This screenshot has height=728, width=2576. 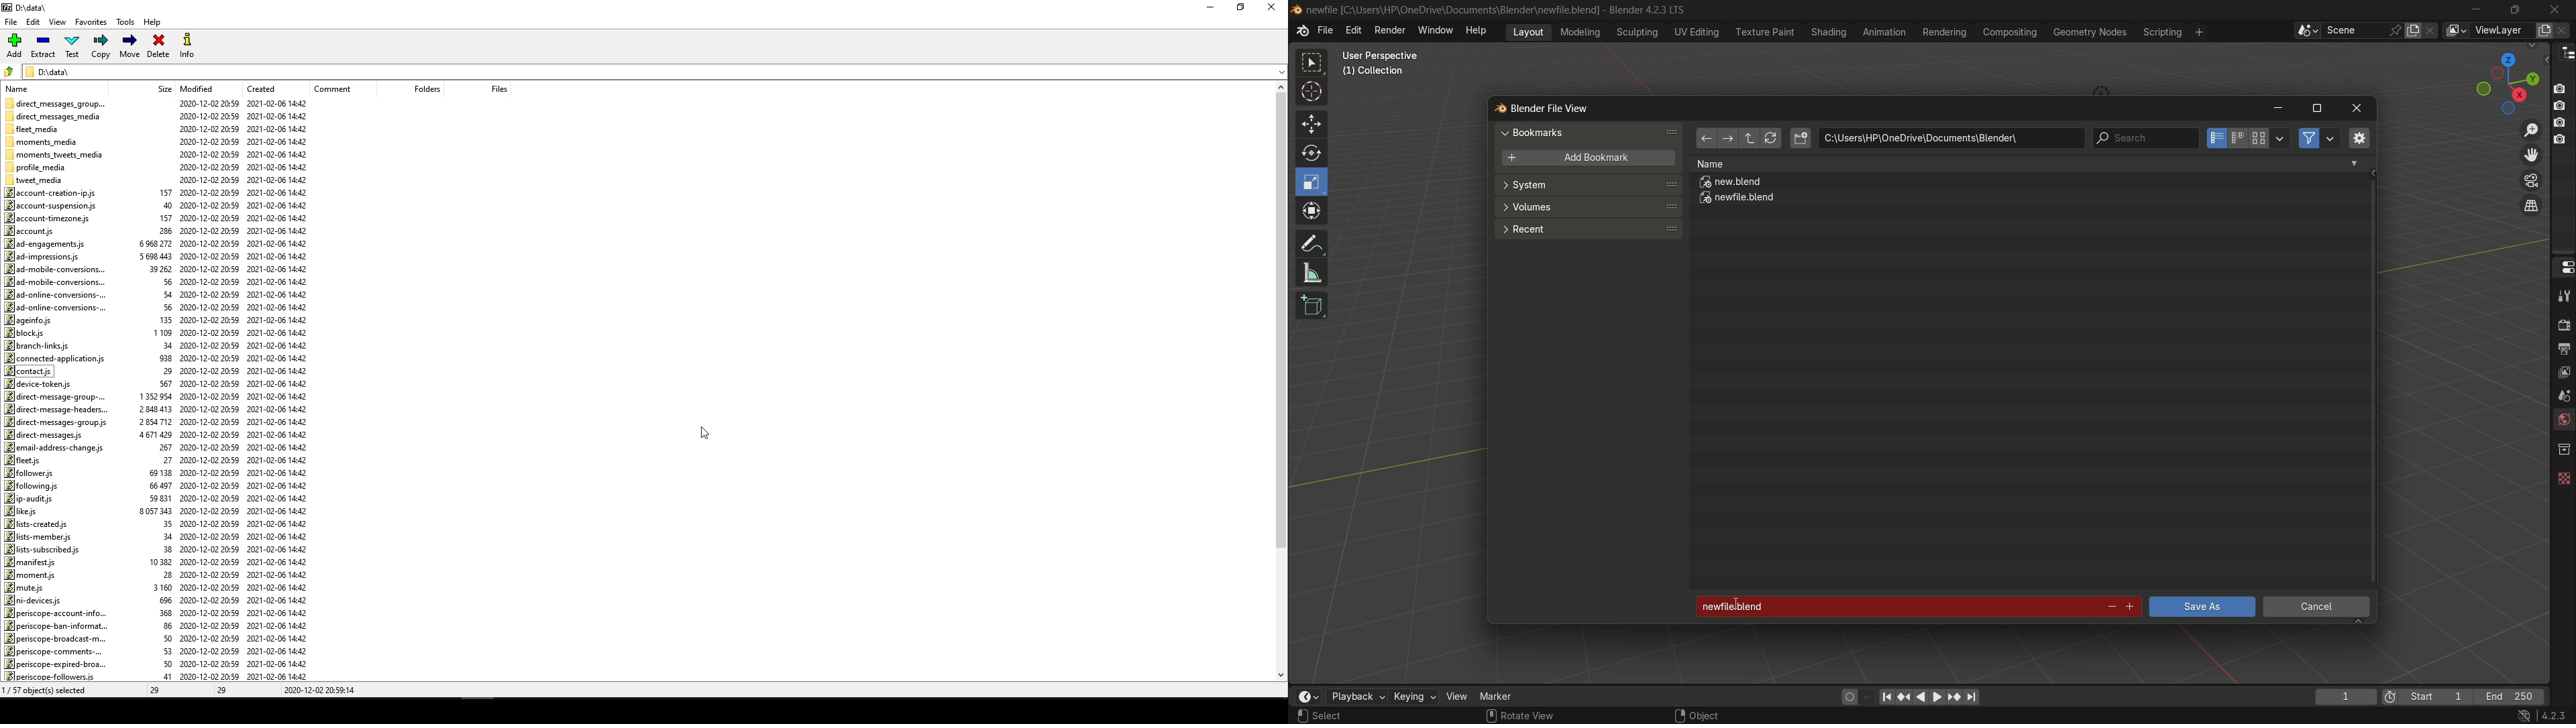 What do you see at coordinates (33, 371) in the screenshot?
I see `contacts.js` at bounding box center [33, 371].